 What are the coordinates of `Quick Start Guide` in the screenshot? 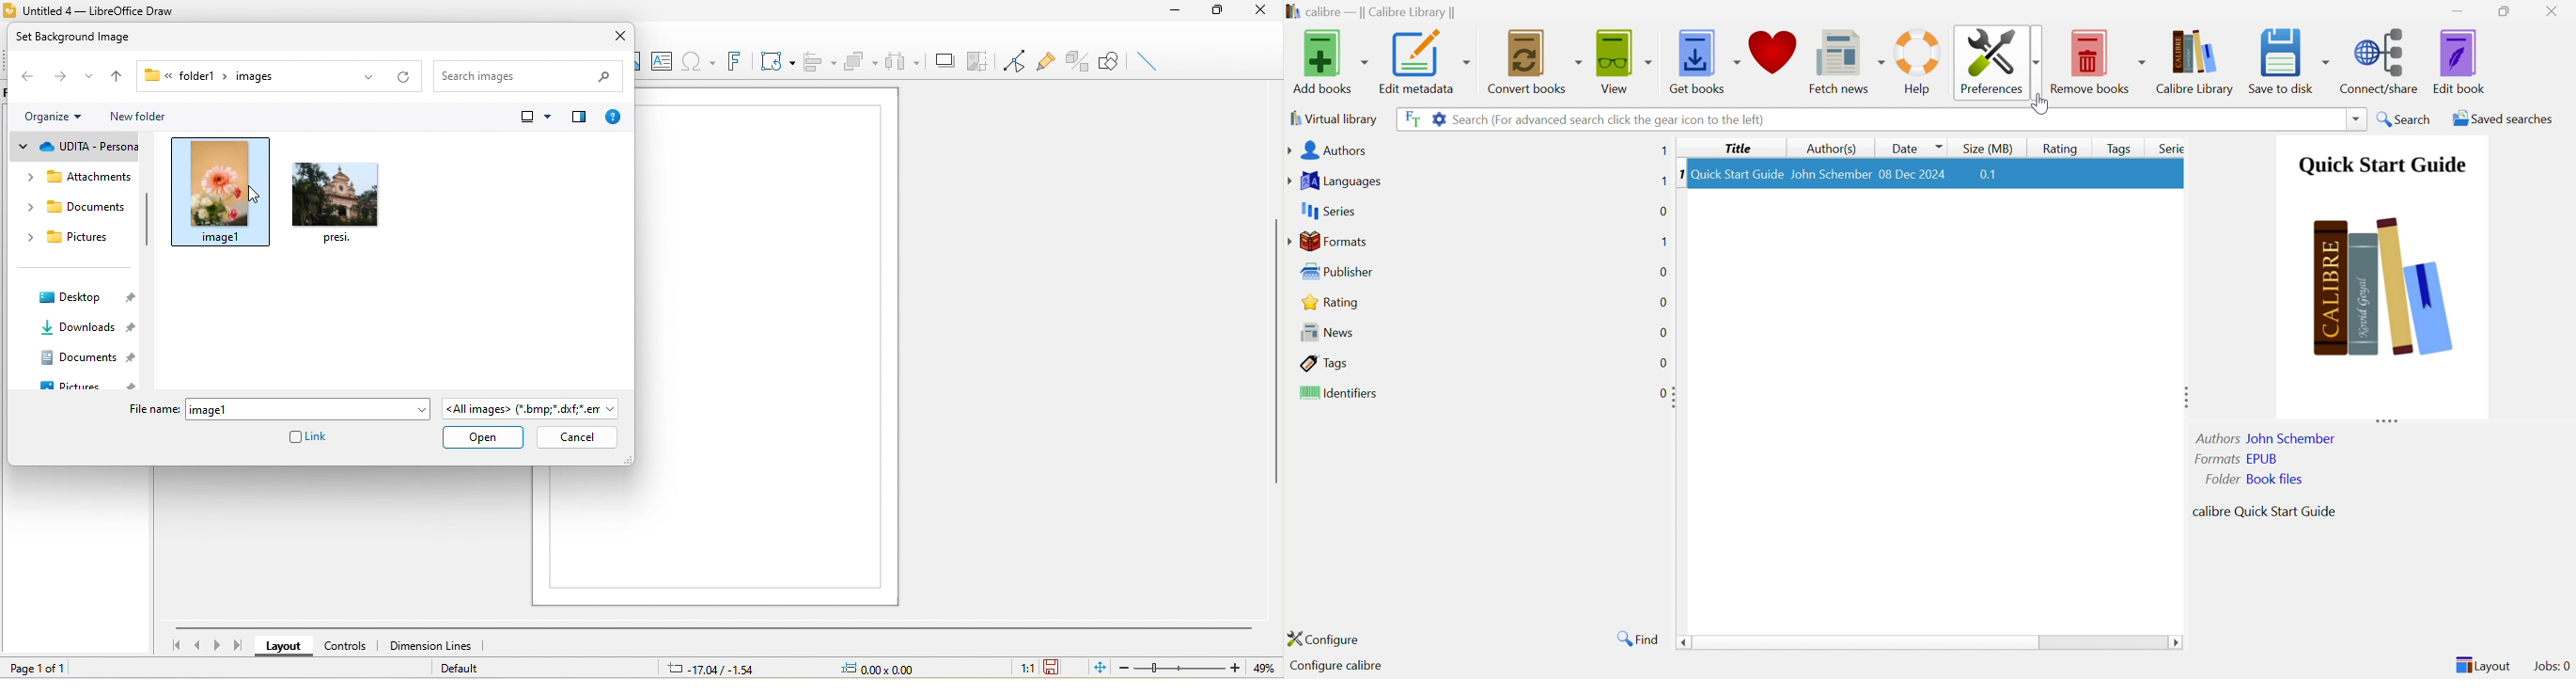 It's located at (2379, 164).